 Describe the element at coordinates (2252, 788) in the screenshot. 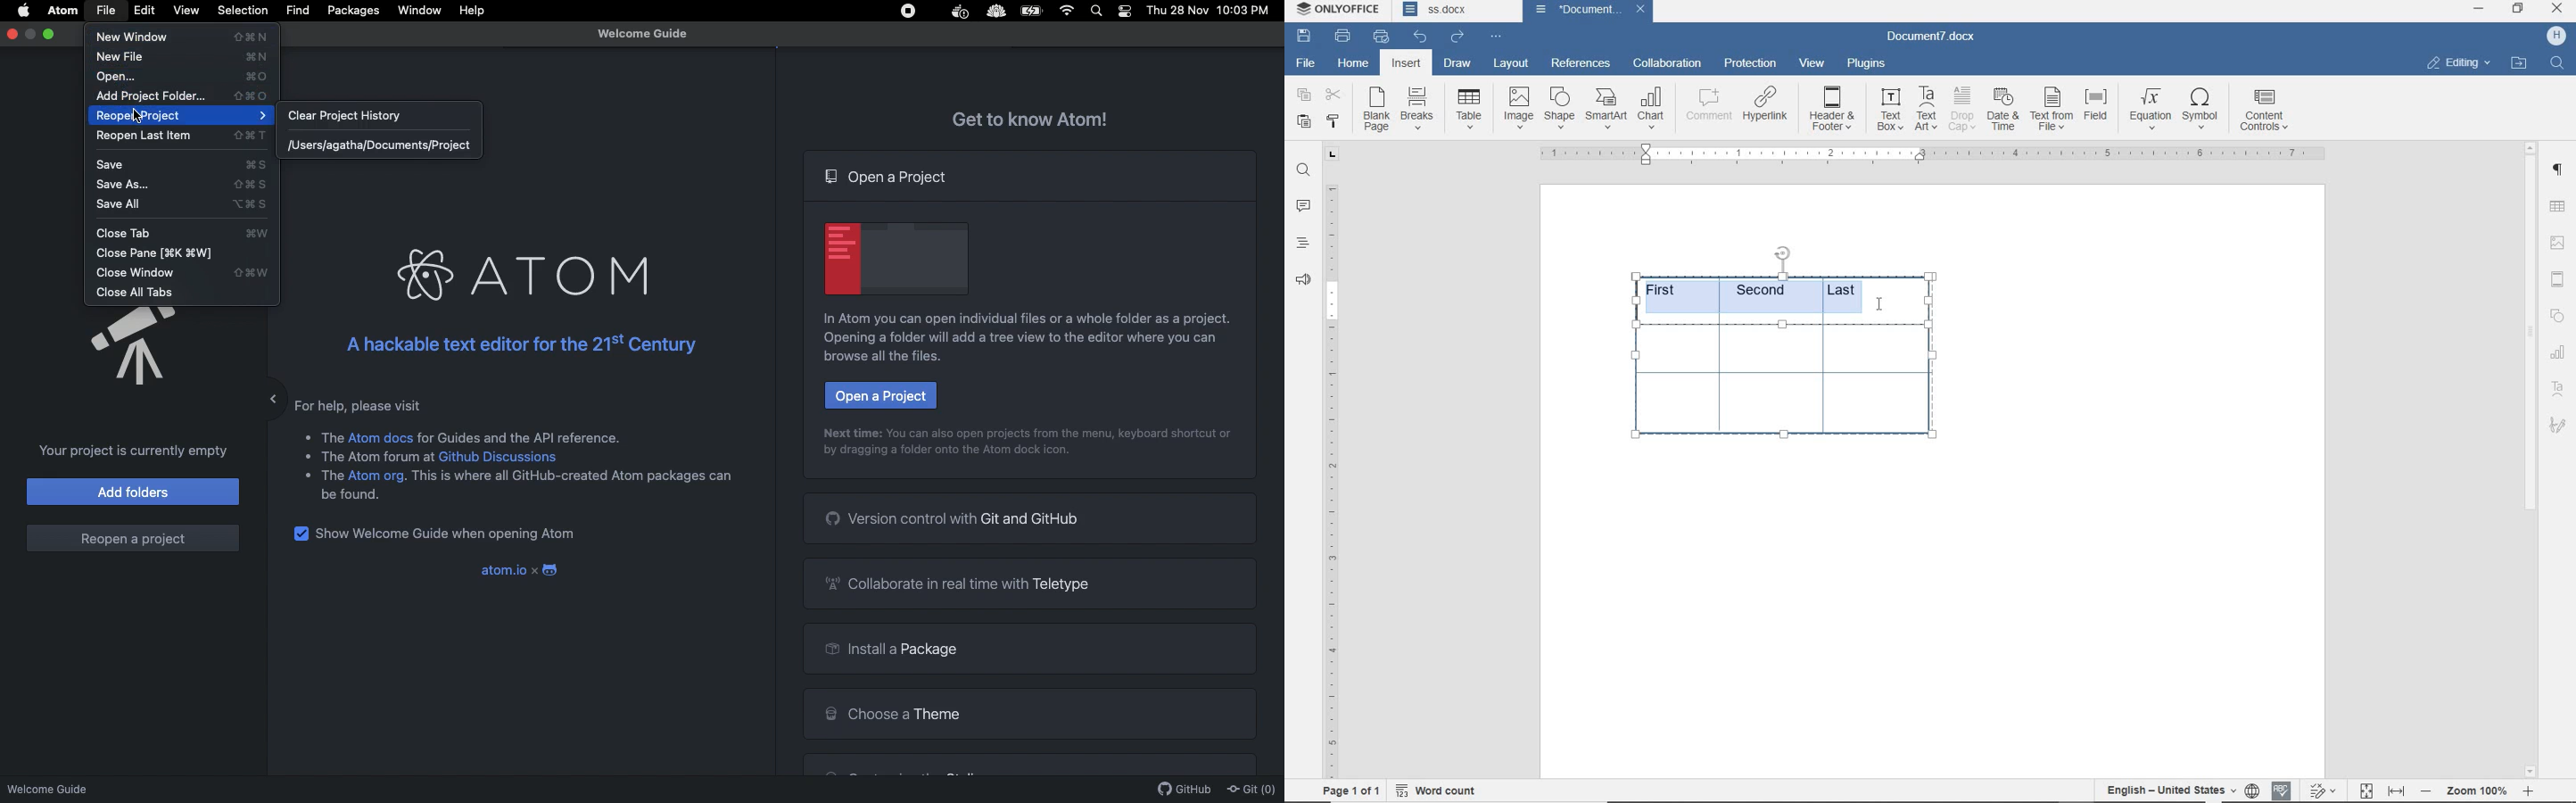

I see `set document language` at that location.